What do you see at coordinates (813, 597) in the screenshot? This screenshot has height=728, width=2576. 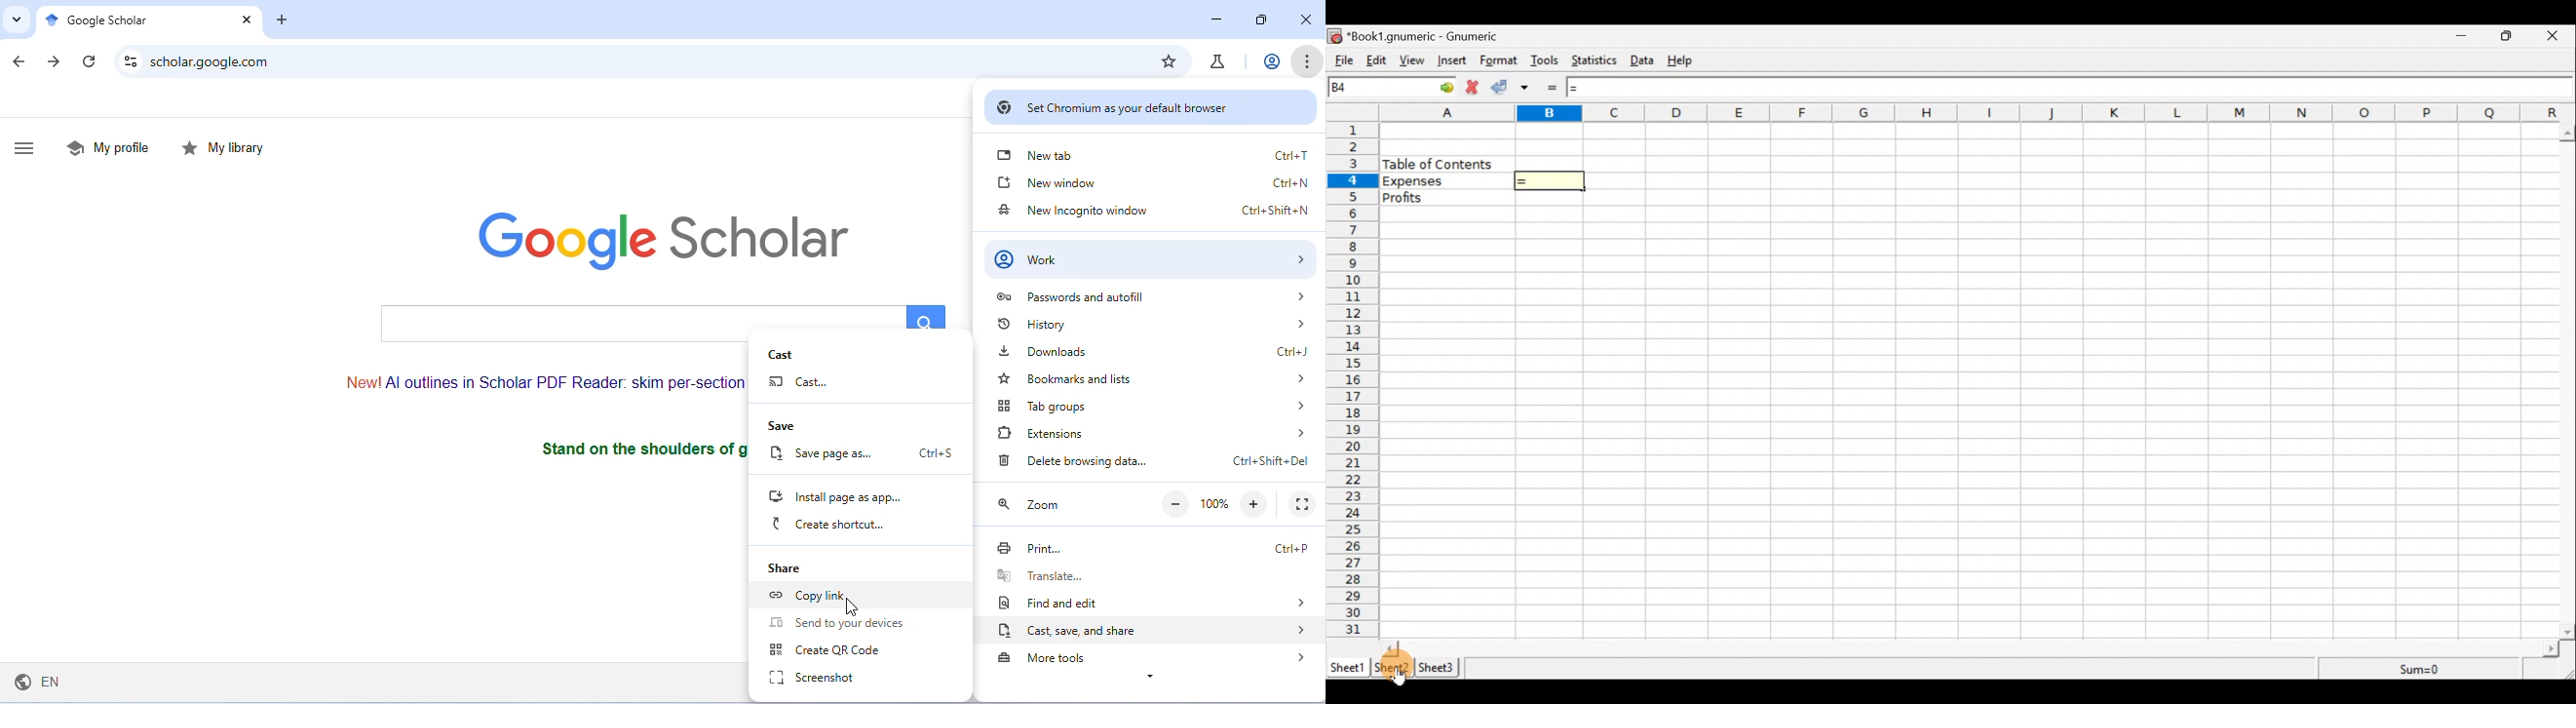 I see `copy link` at bounding box center [813, 597].